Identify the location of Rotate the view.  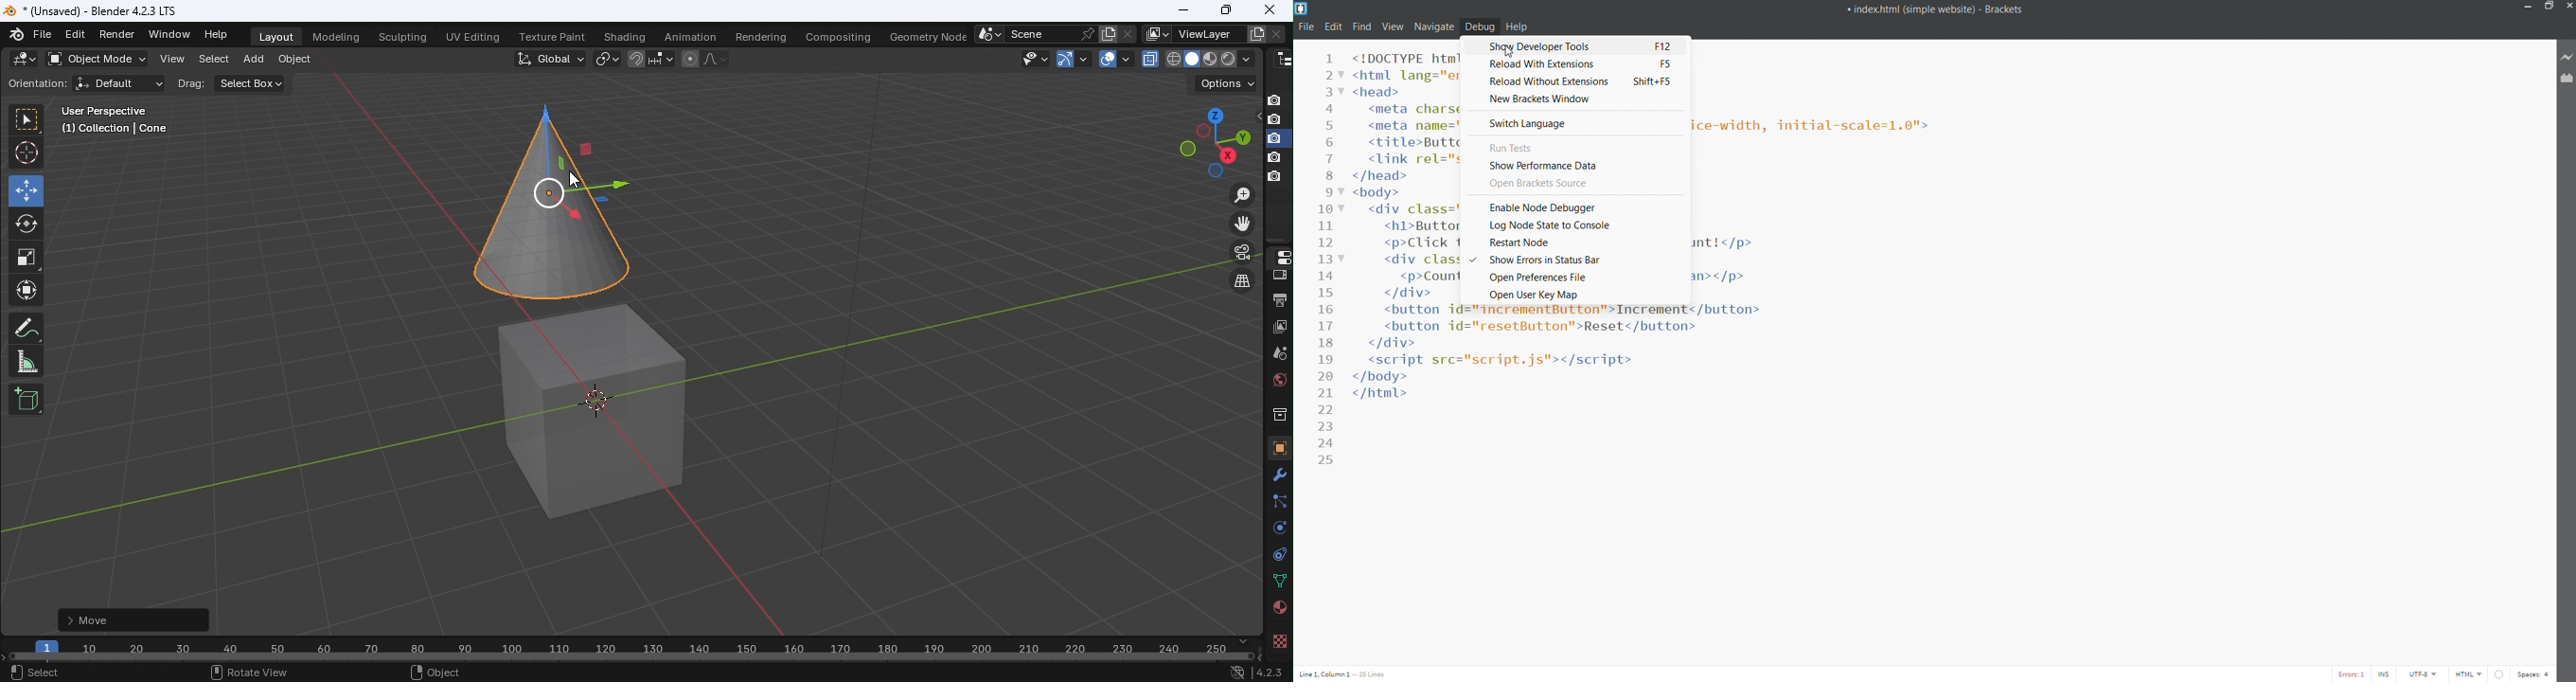
(1202, 132).